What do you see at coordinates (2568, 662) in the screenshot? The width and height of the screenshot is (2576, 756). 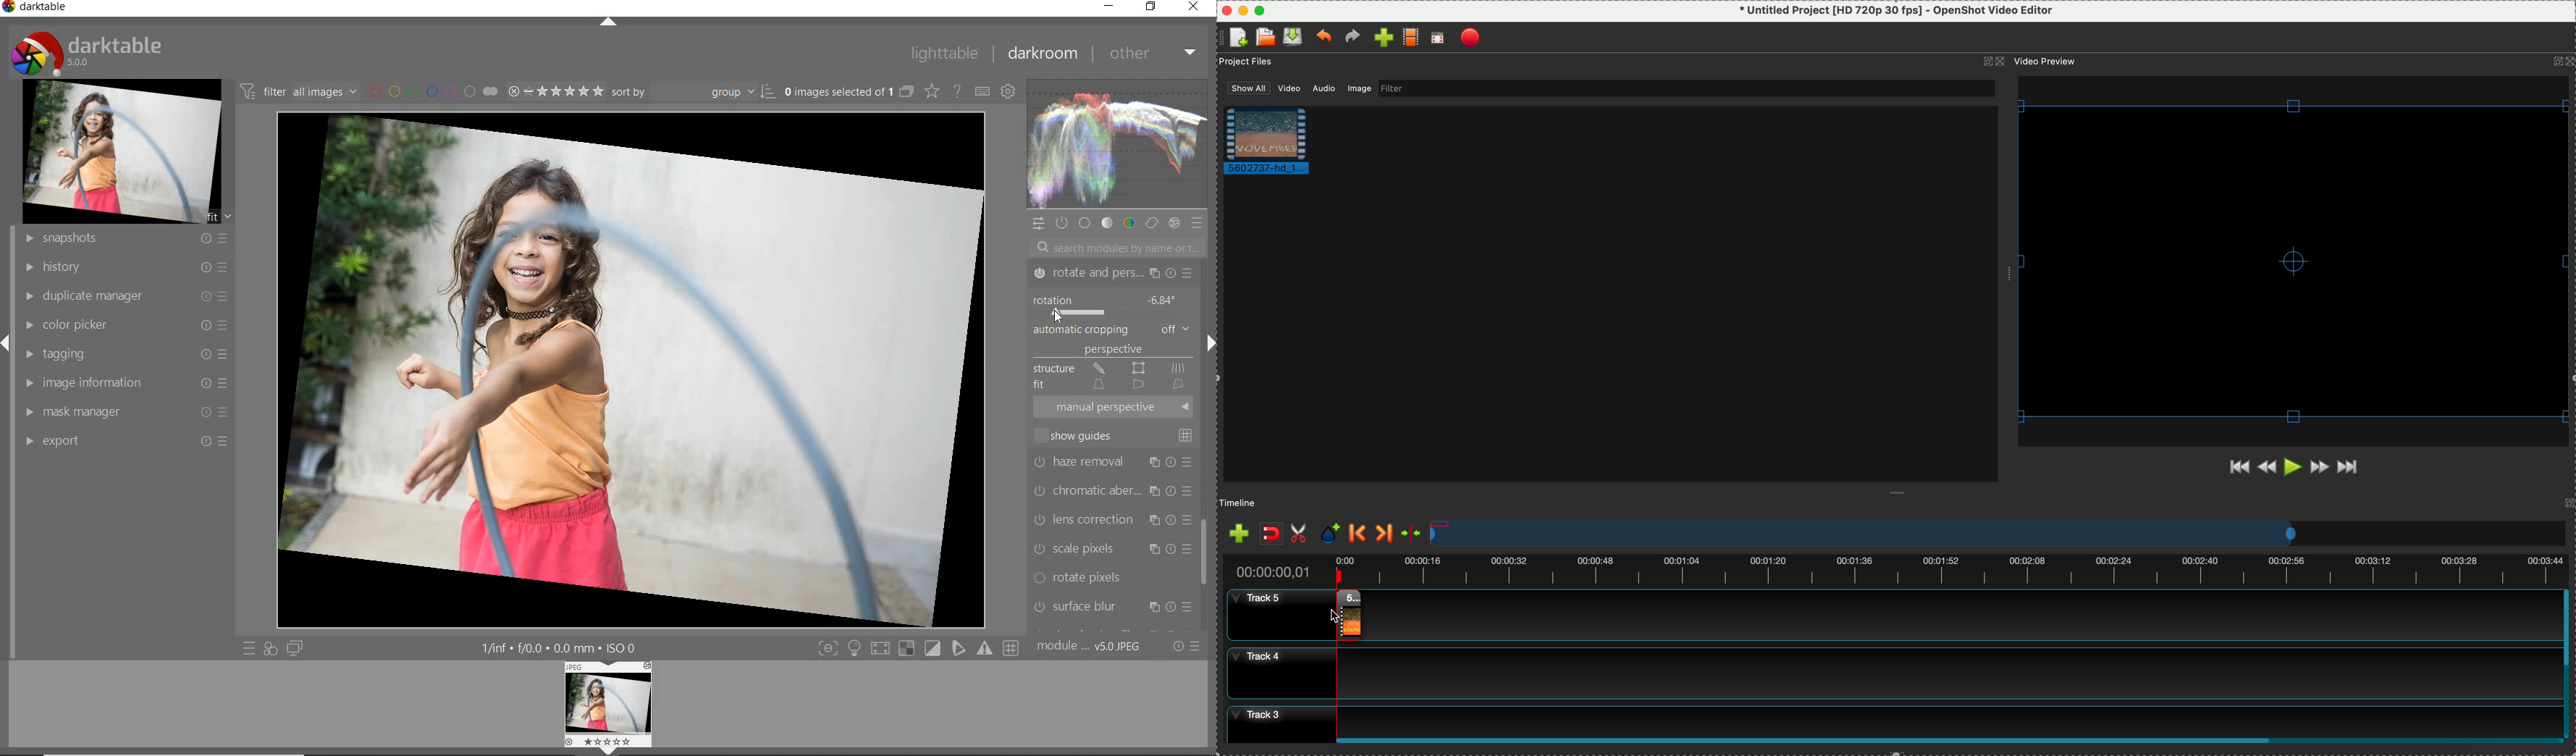 I see `scroll bar` at bounding box center [2568, 662].